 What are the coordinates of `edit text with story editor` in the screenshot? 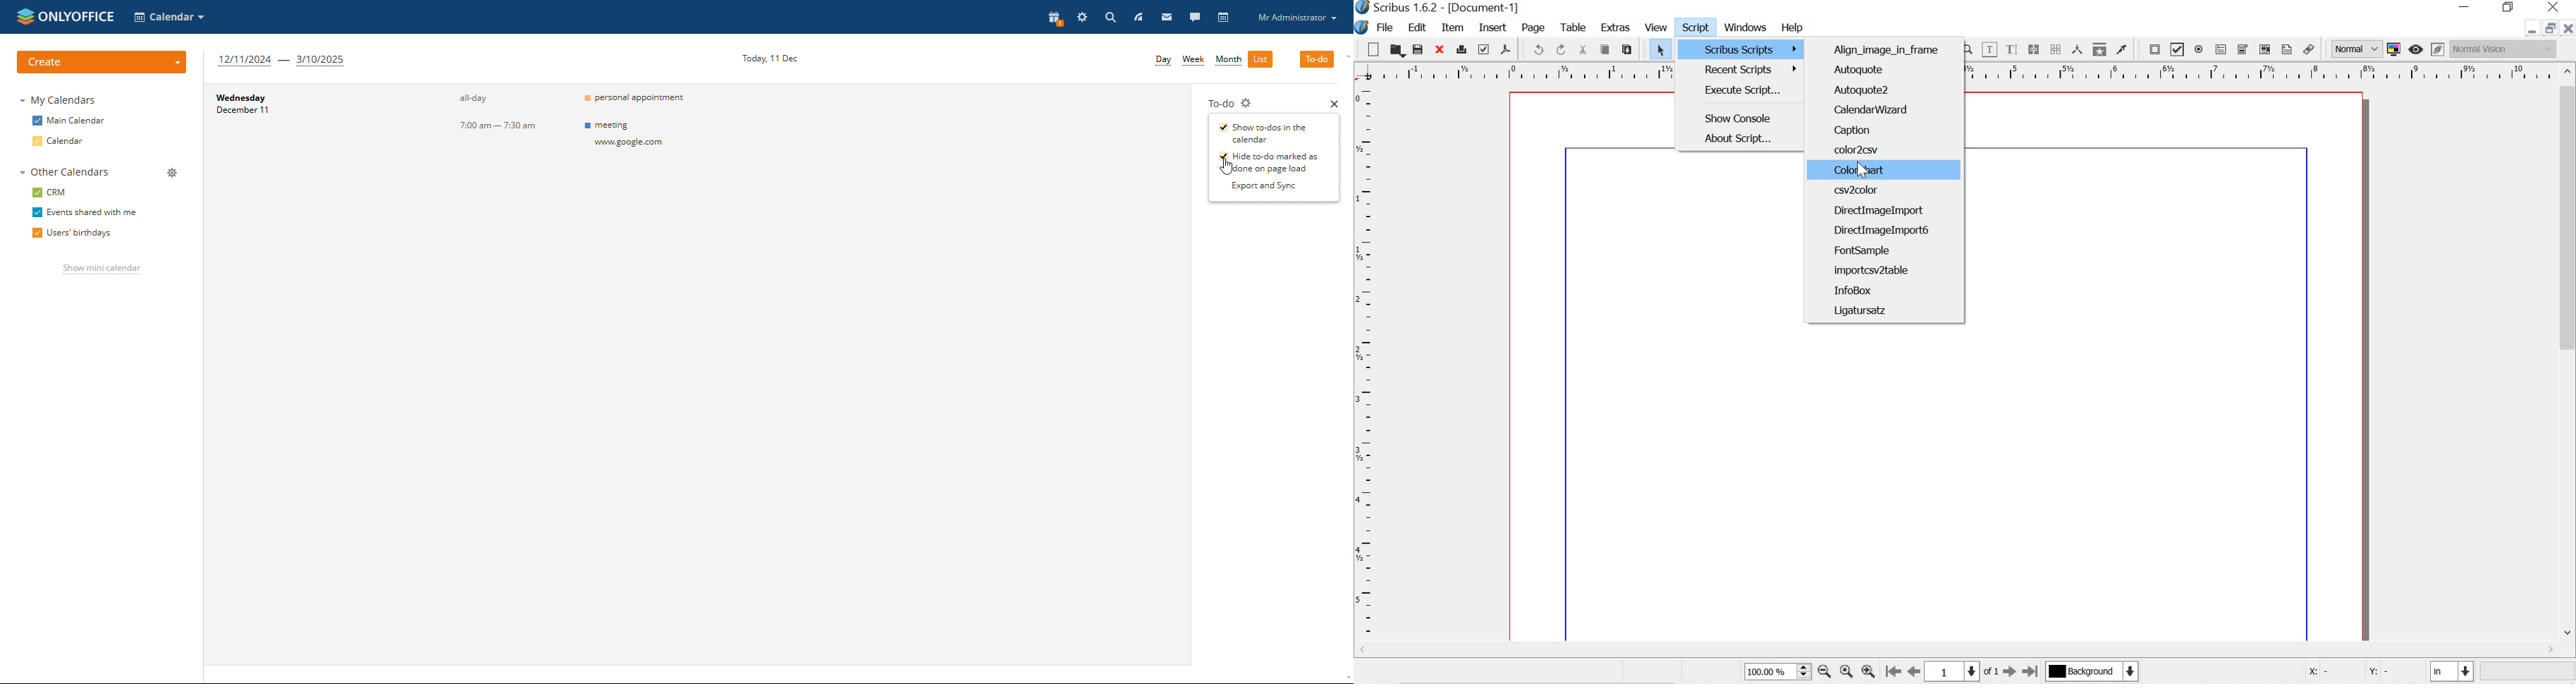 It's located at (2011, 50).